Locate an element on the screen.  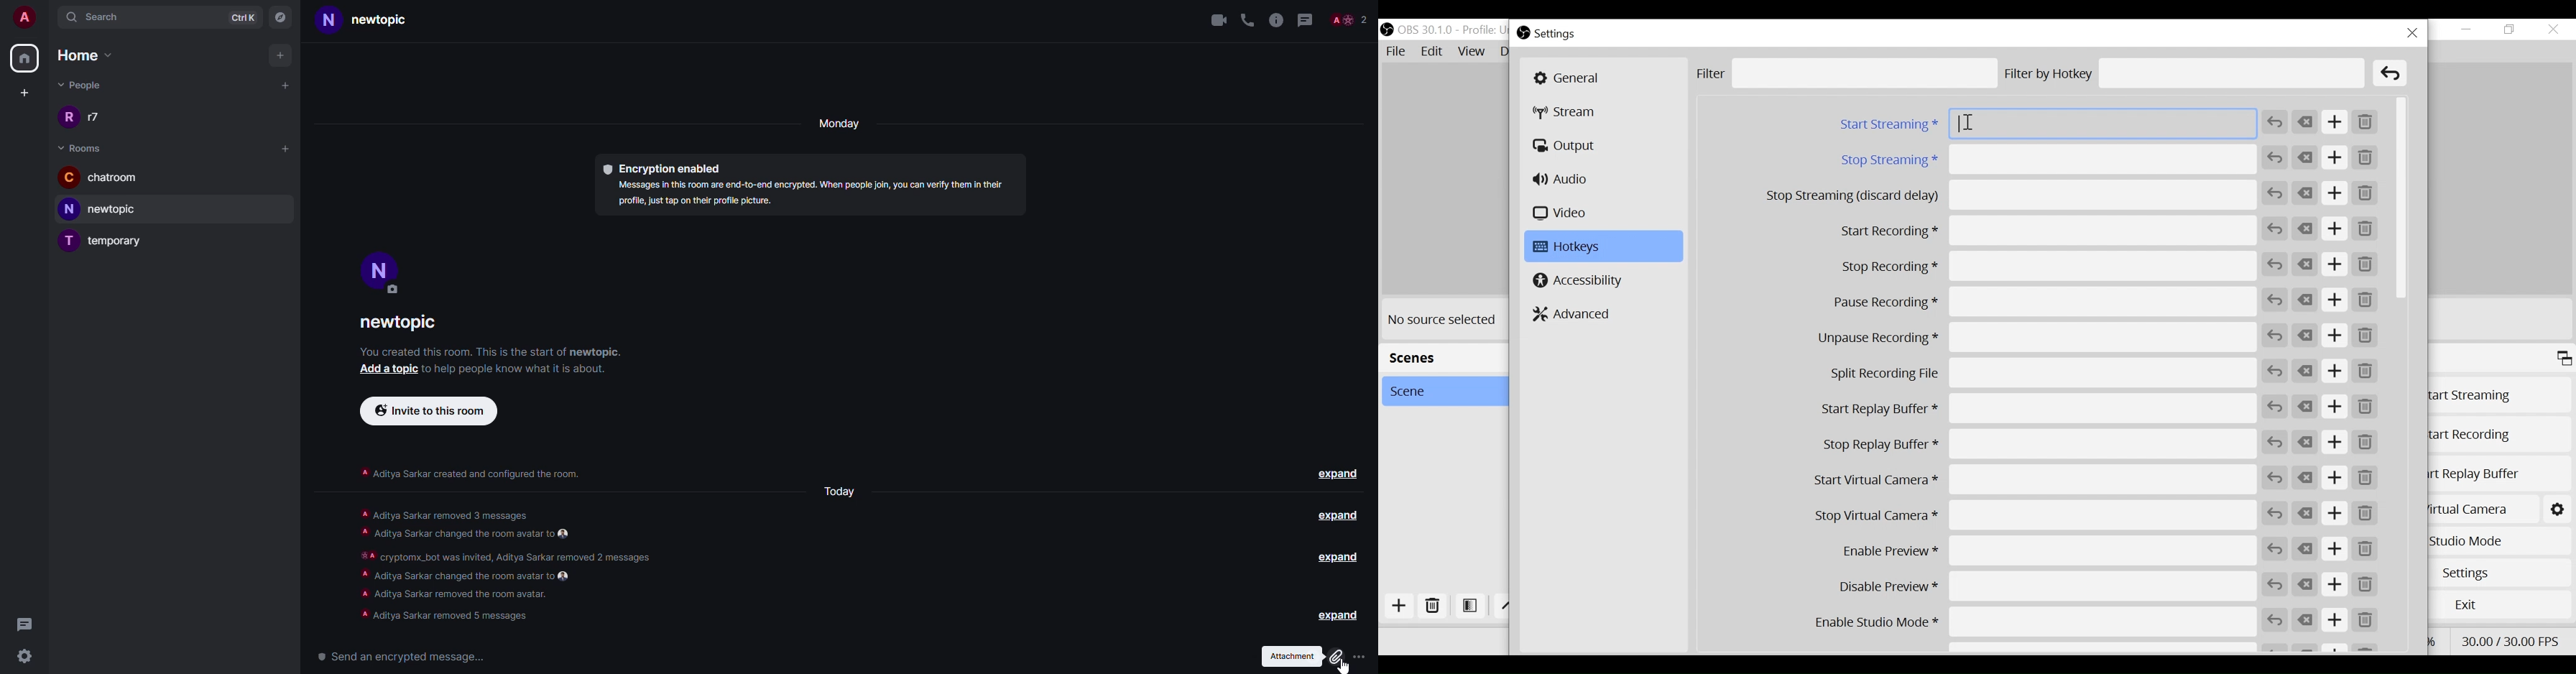
Start Streaming is located at coordinates (2500, 395).